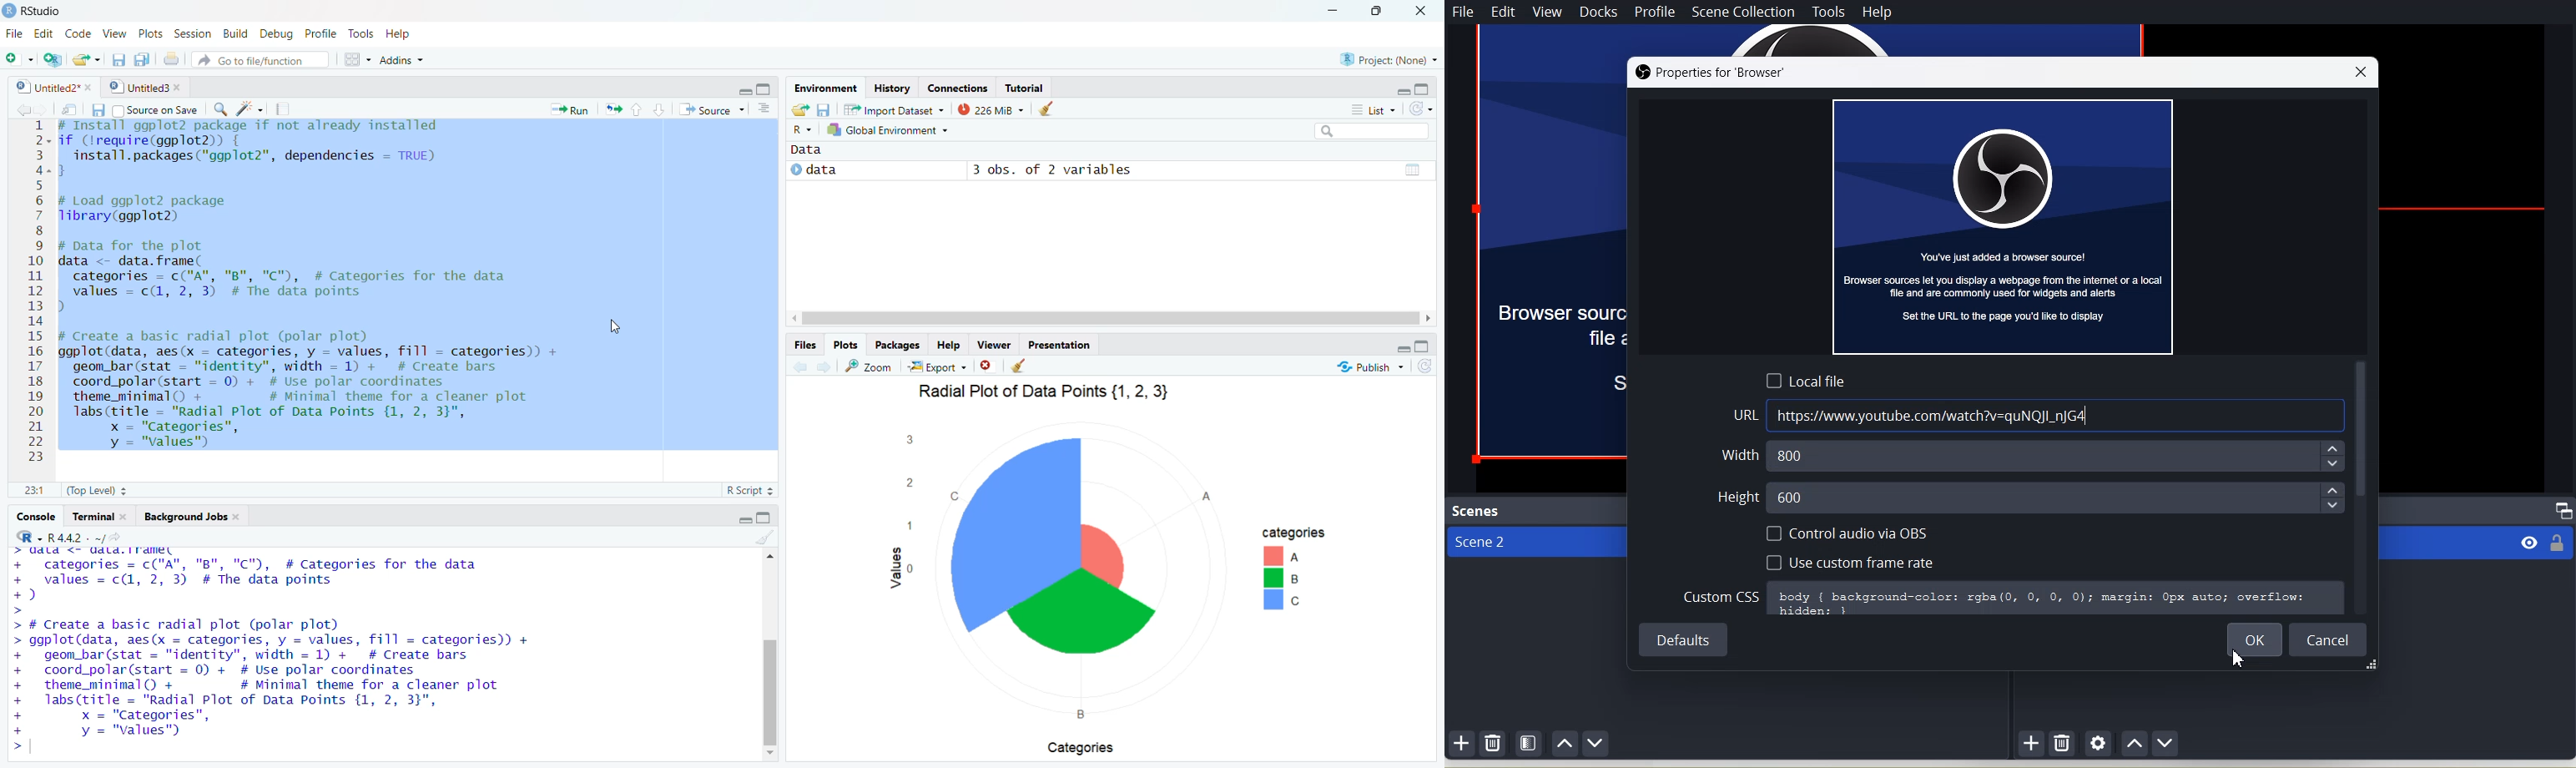  I want to click on R, so click(25, 538).